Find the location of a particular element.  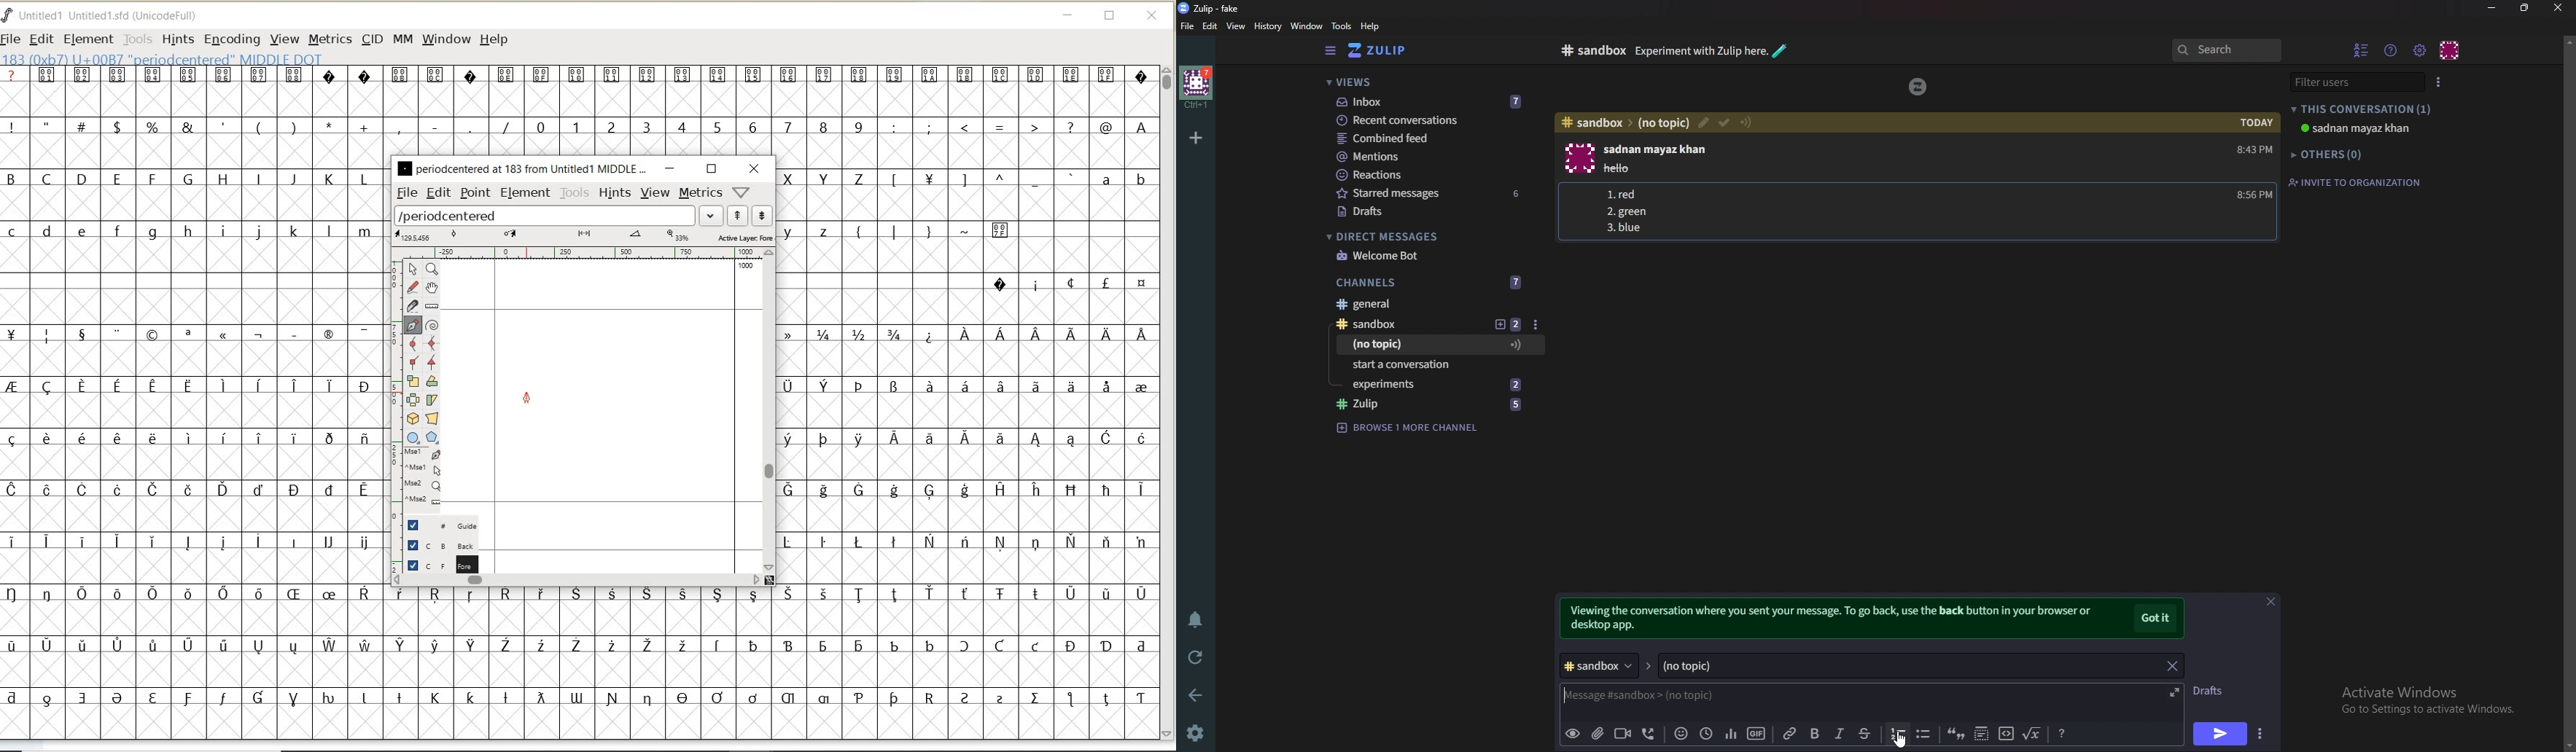

general is located at coordinates (1431, 305).